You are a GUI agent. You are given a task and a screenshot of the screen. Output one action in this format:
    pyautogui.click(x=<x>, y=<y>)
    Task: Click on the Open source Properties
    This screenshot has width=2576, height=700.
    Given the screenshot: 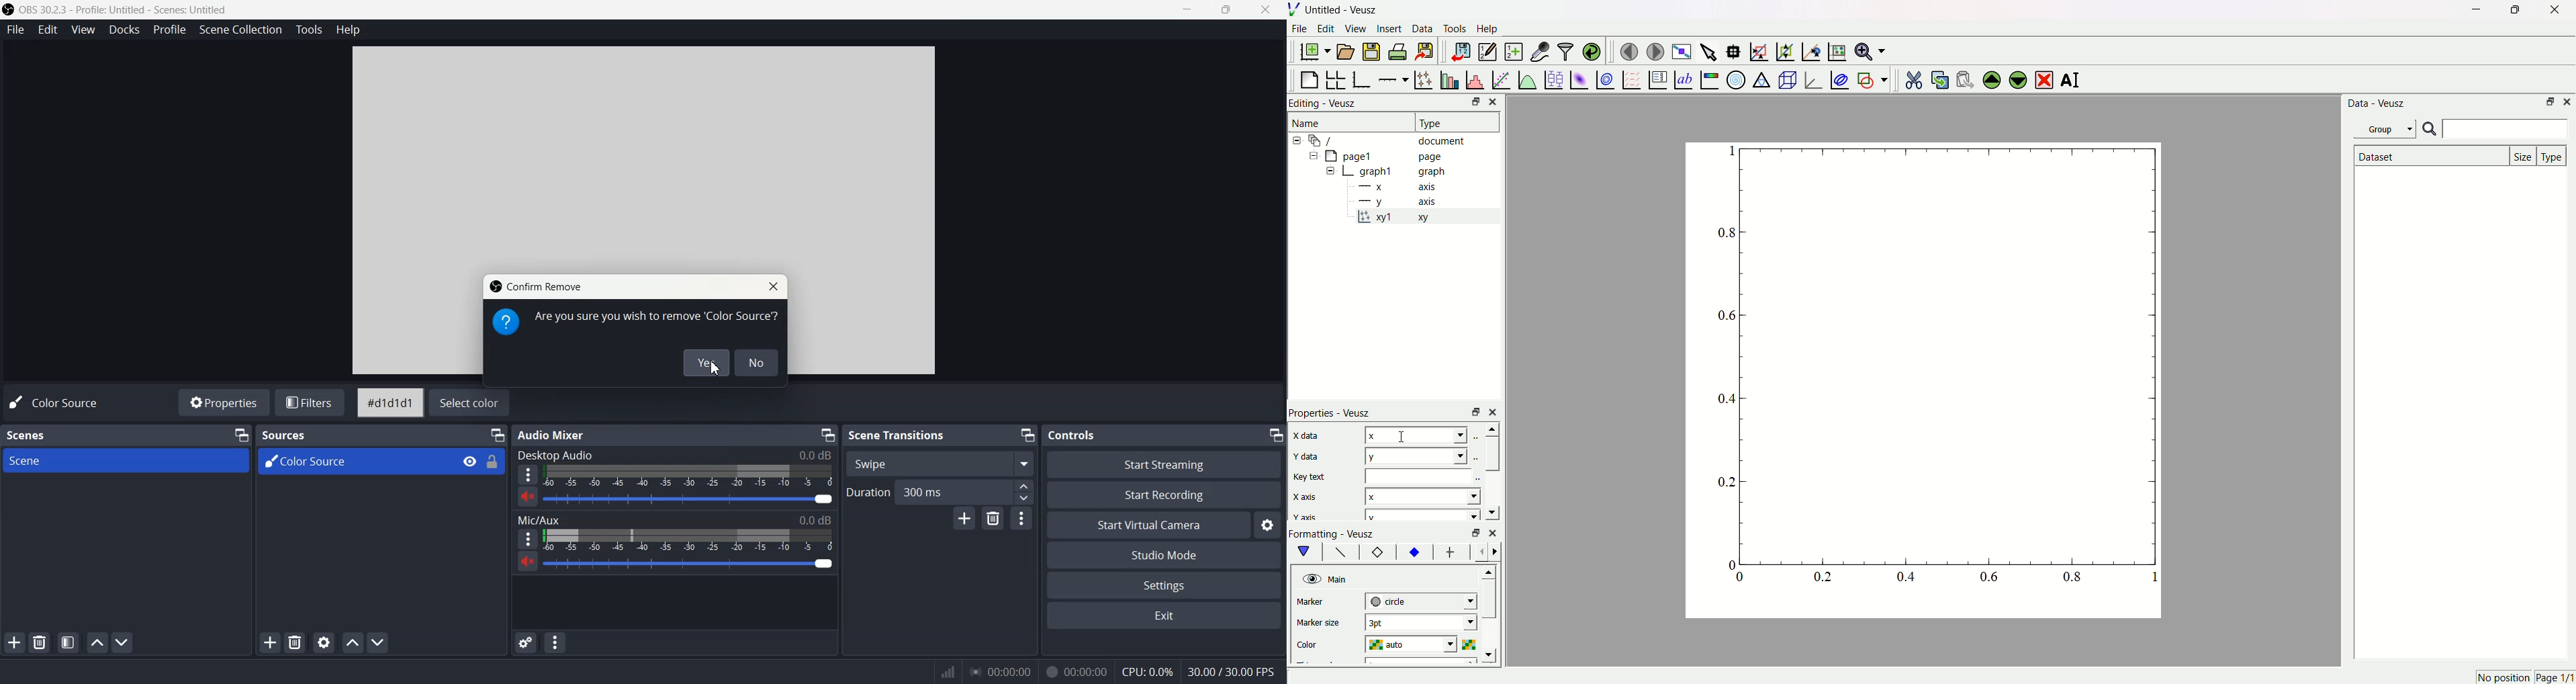 What is the action you would take?
    pyautogui.click(x=324, y=642)
    